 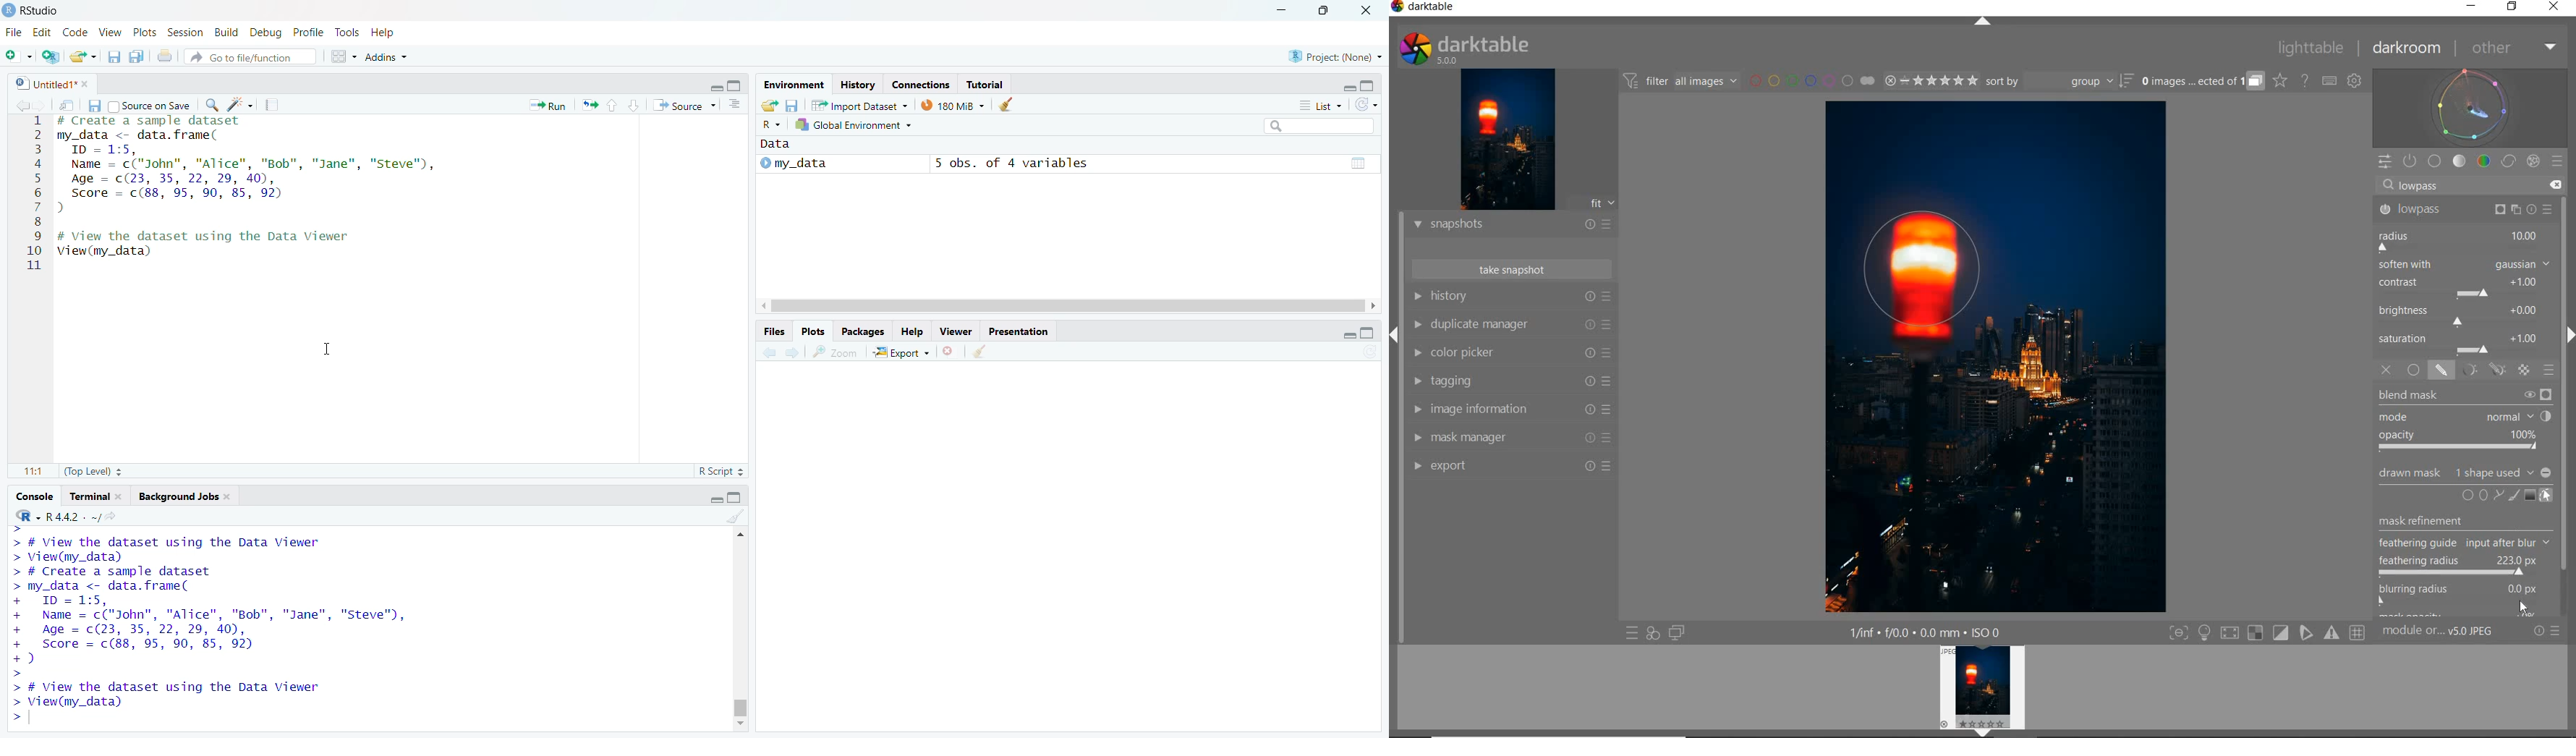 I want to click on Minimize, so click(x=713, y=500).